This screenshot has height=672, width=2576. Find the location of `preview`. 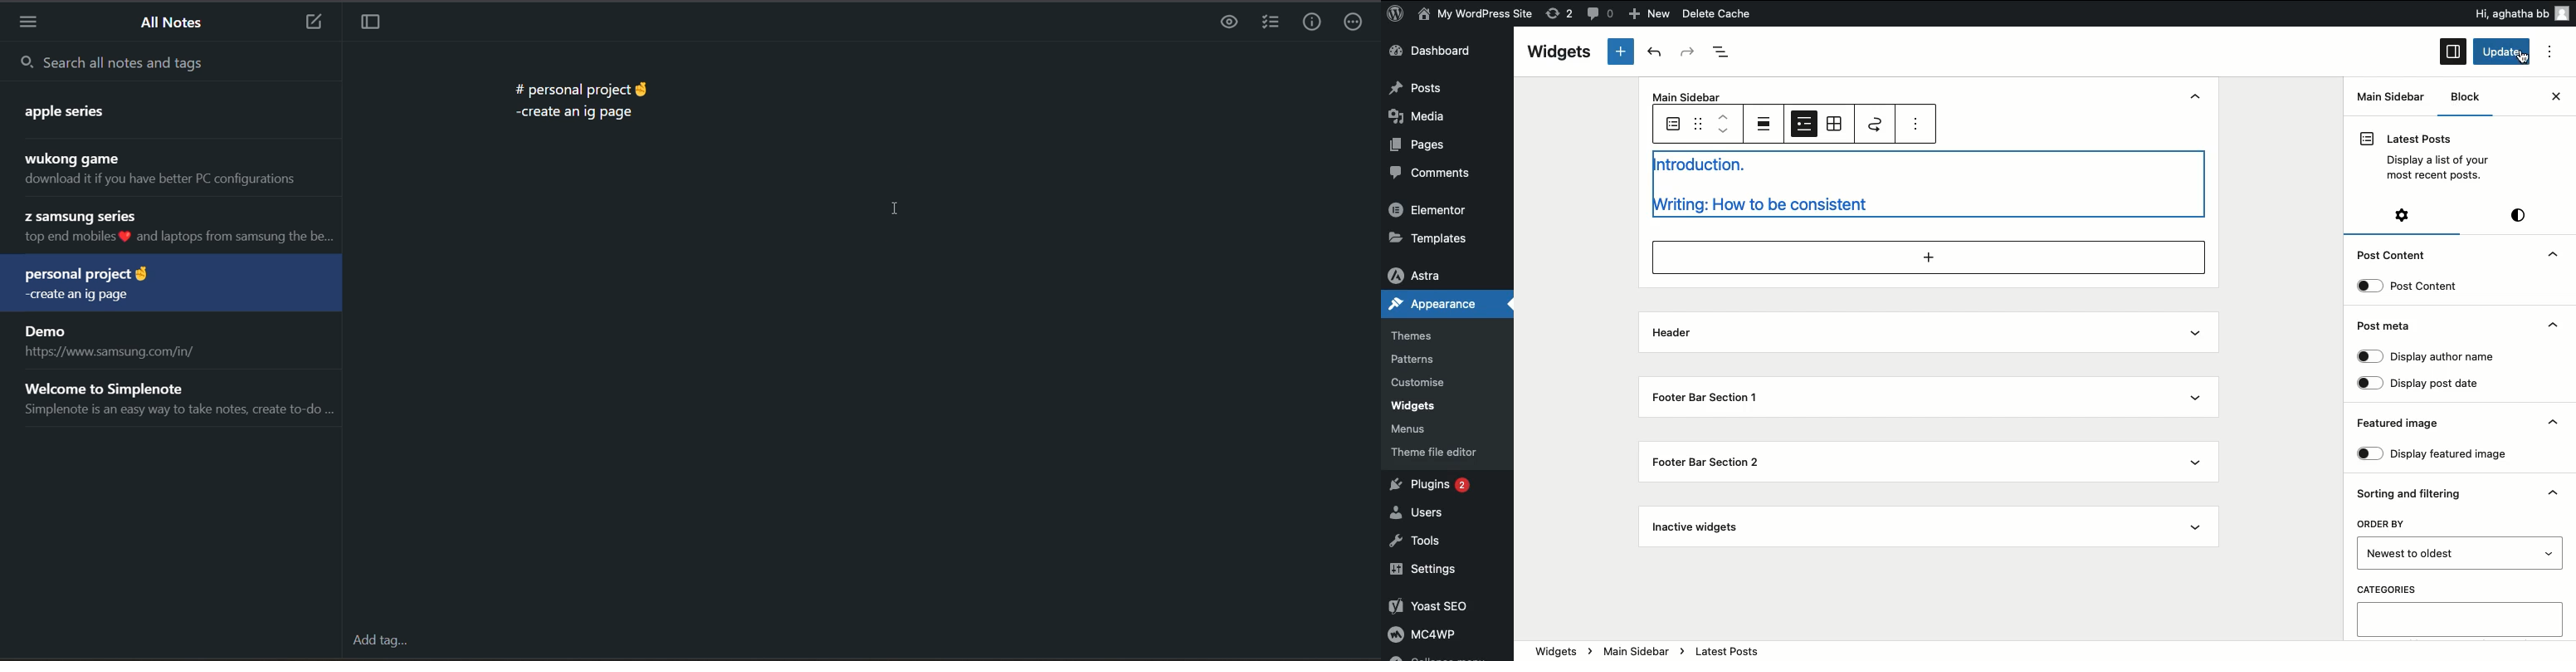

preview is located at coordinates (1225, 23).